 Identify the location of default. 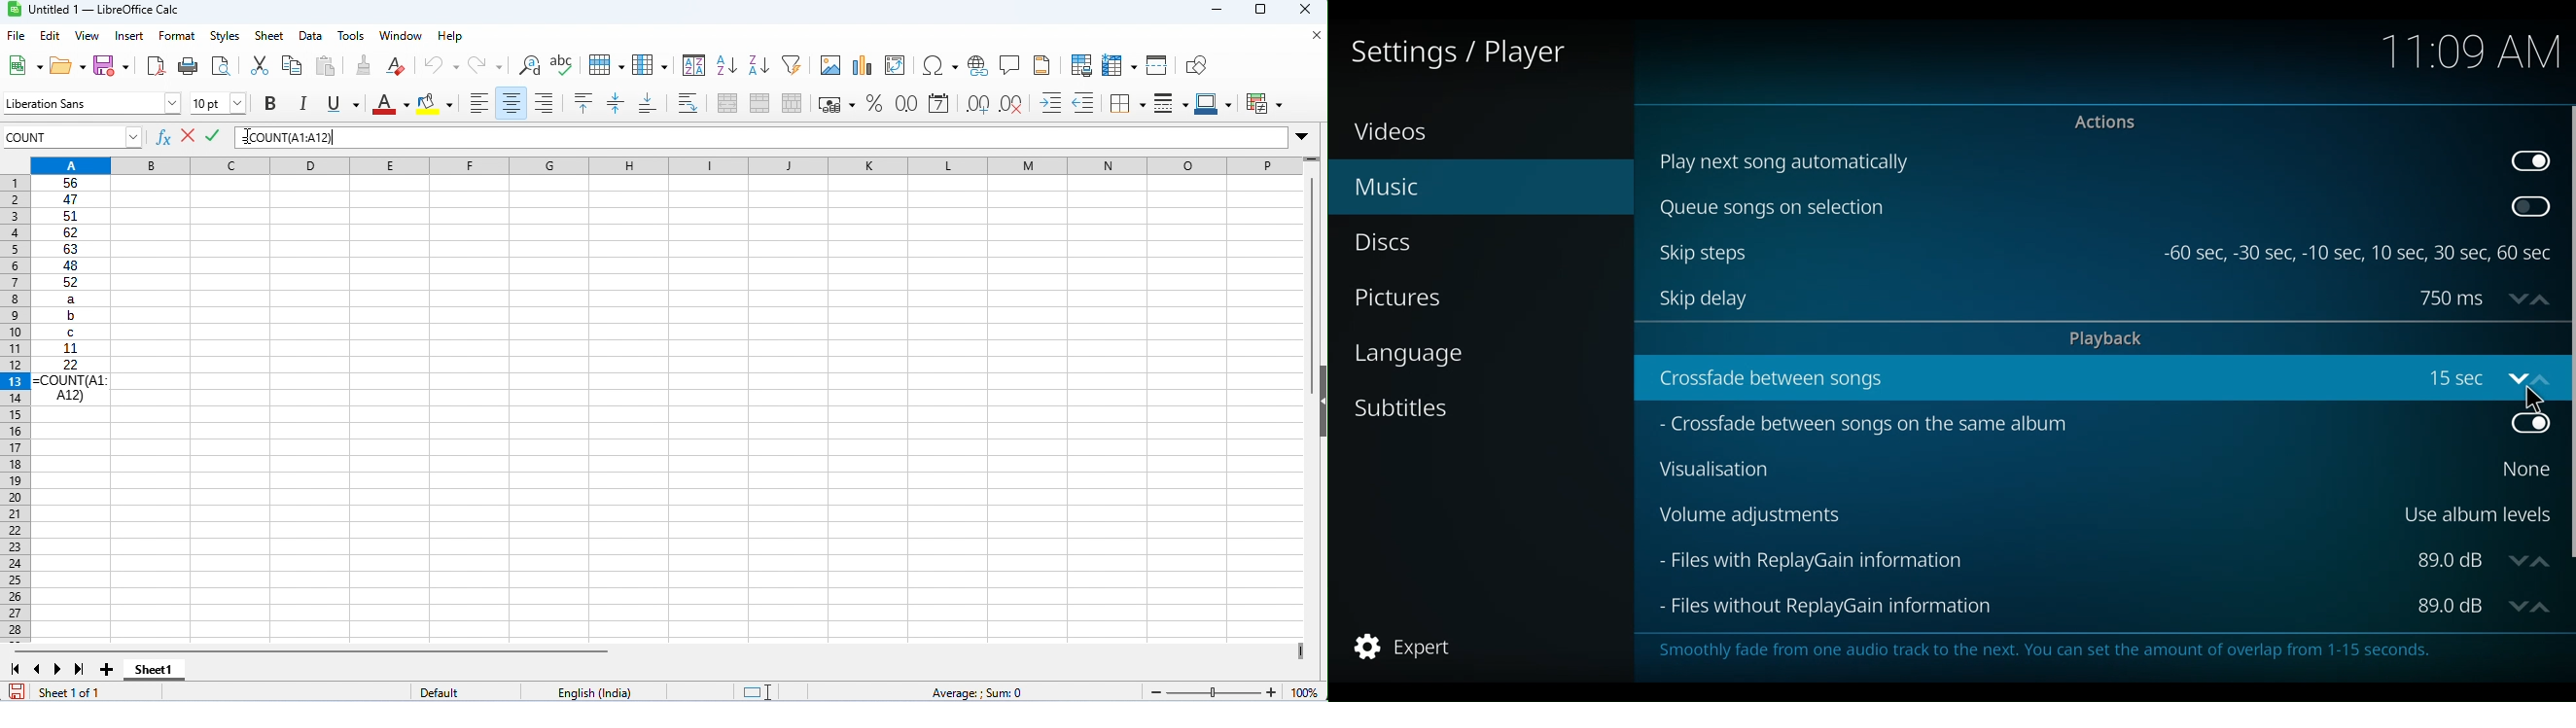
(465, 691).